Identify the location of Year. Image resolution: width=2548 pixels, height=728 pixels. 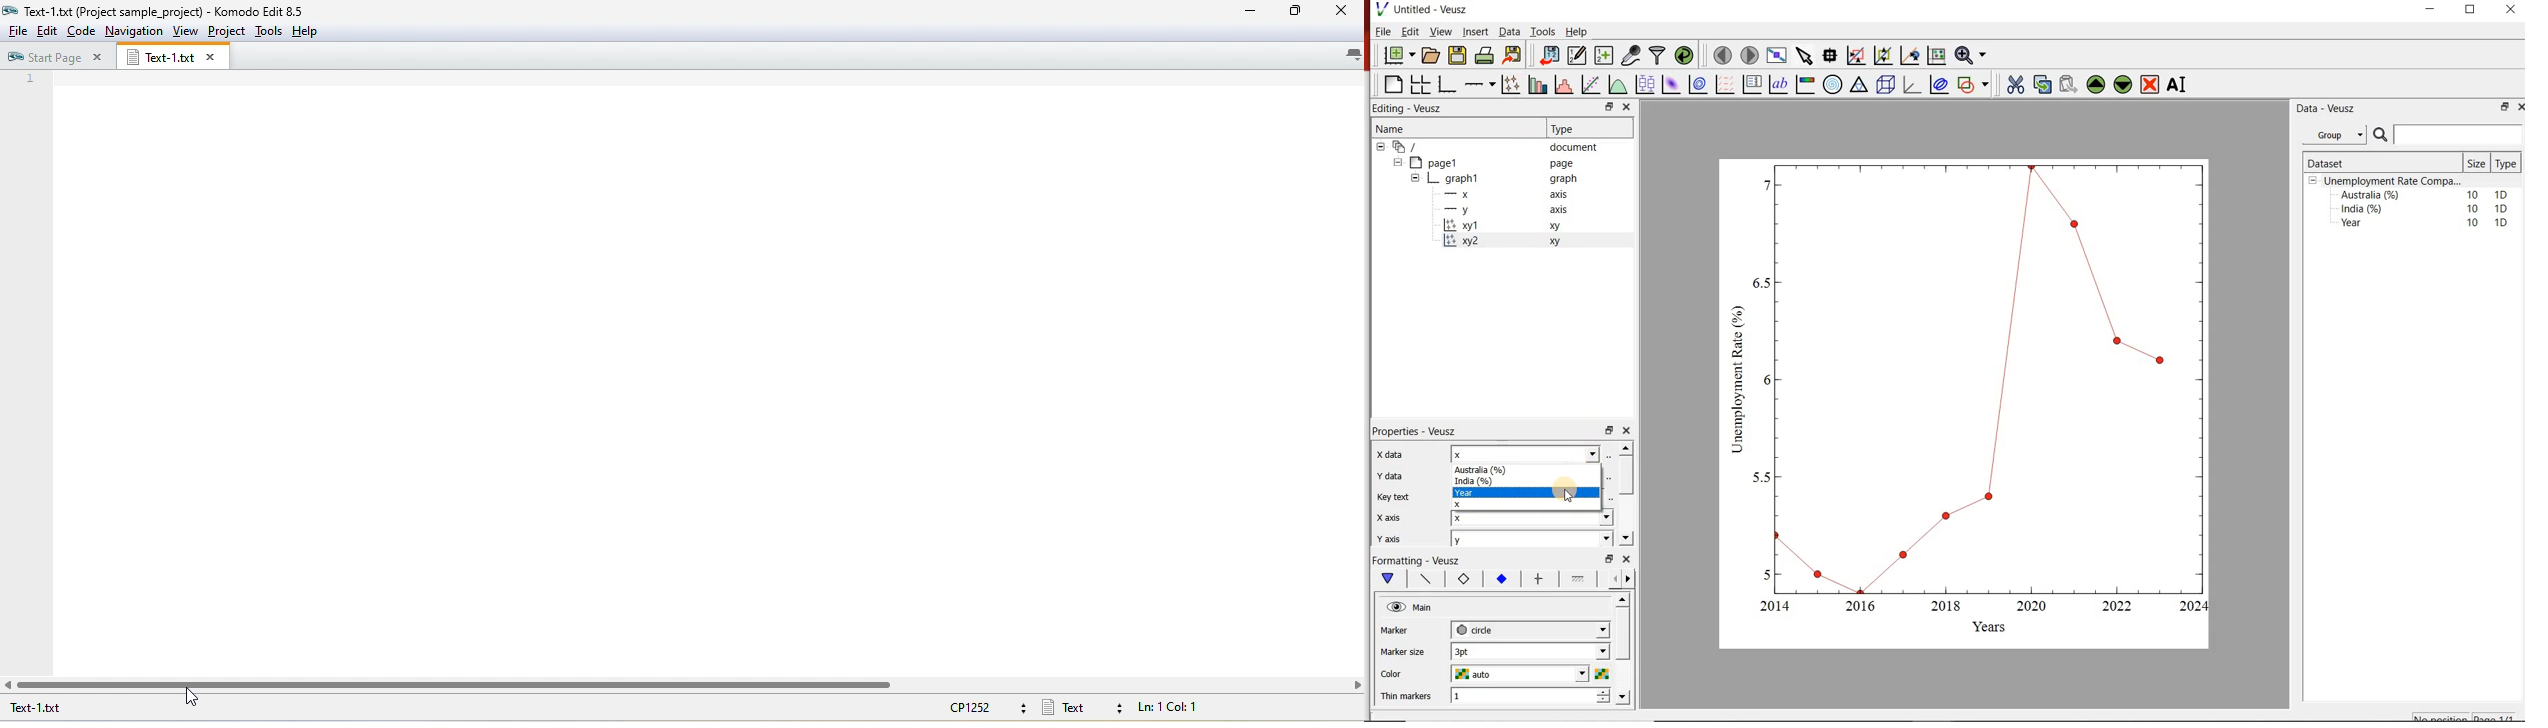
(1524, 495).